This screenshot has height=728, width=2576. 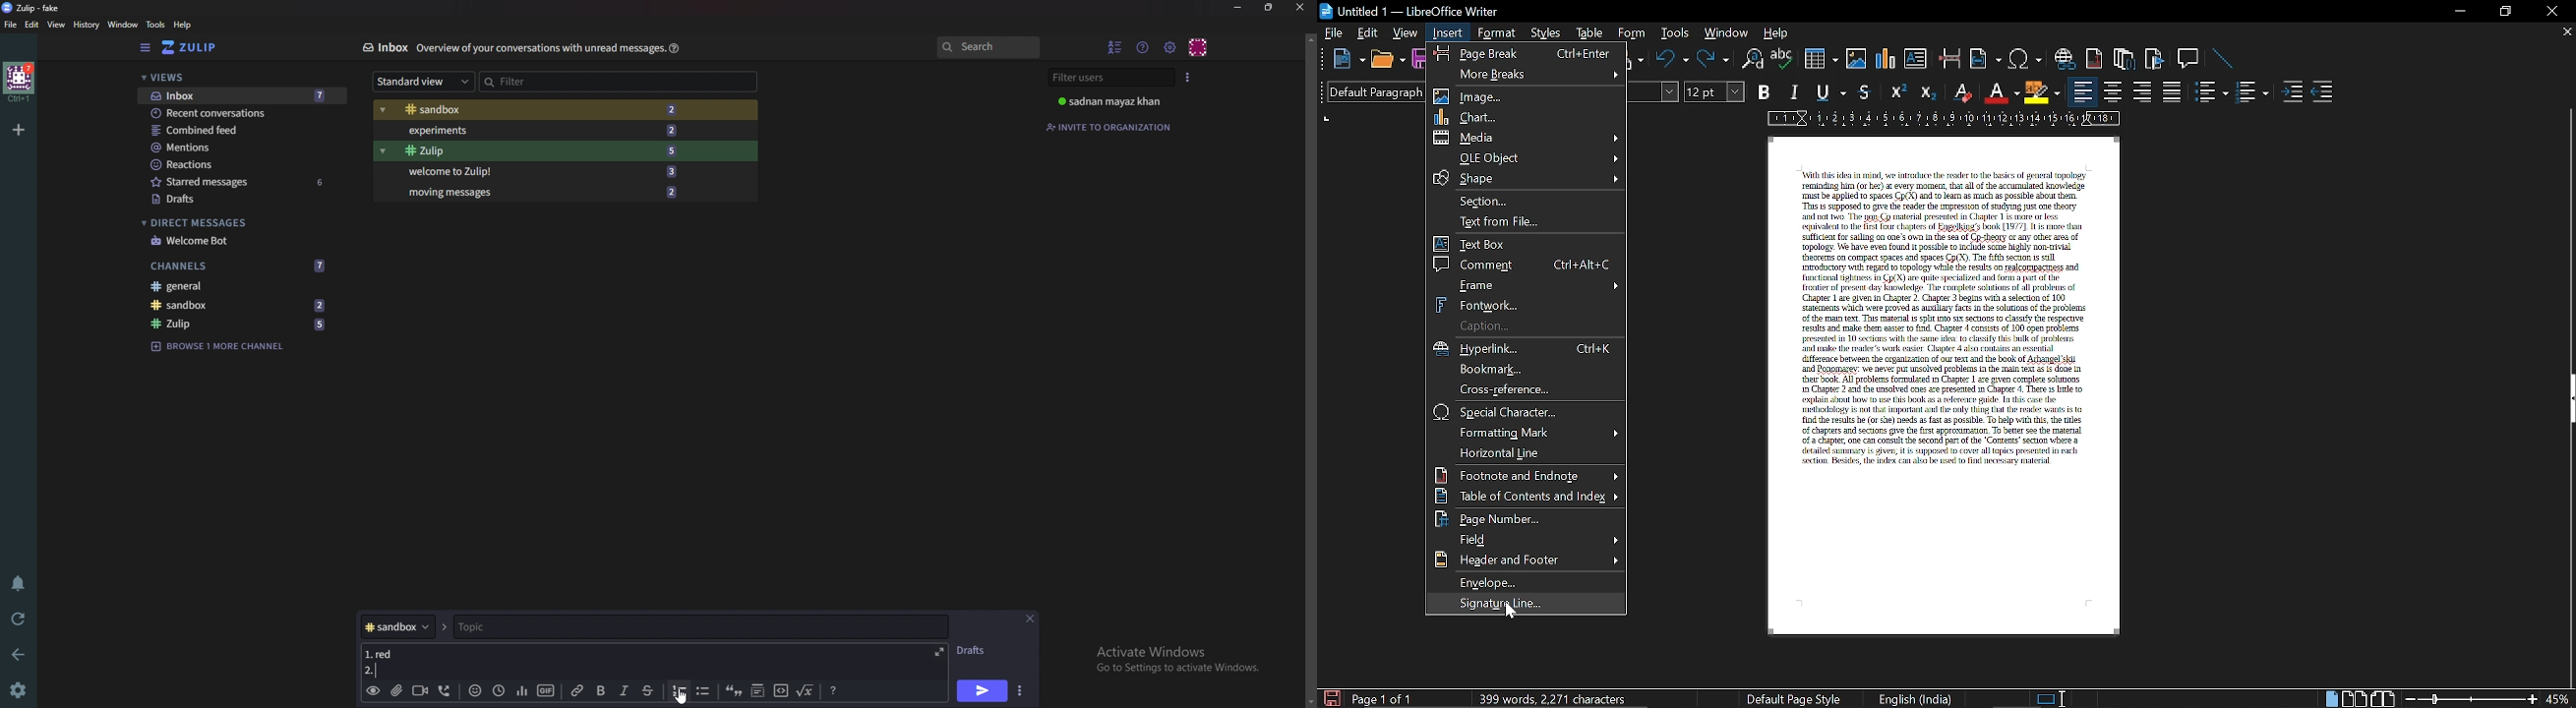 I want to click on Global time, so click(x=498, y=689).